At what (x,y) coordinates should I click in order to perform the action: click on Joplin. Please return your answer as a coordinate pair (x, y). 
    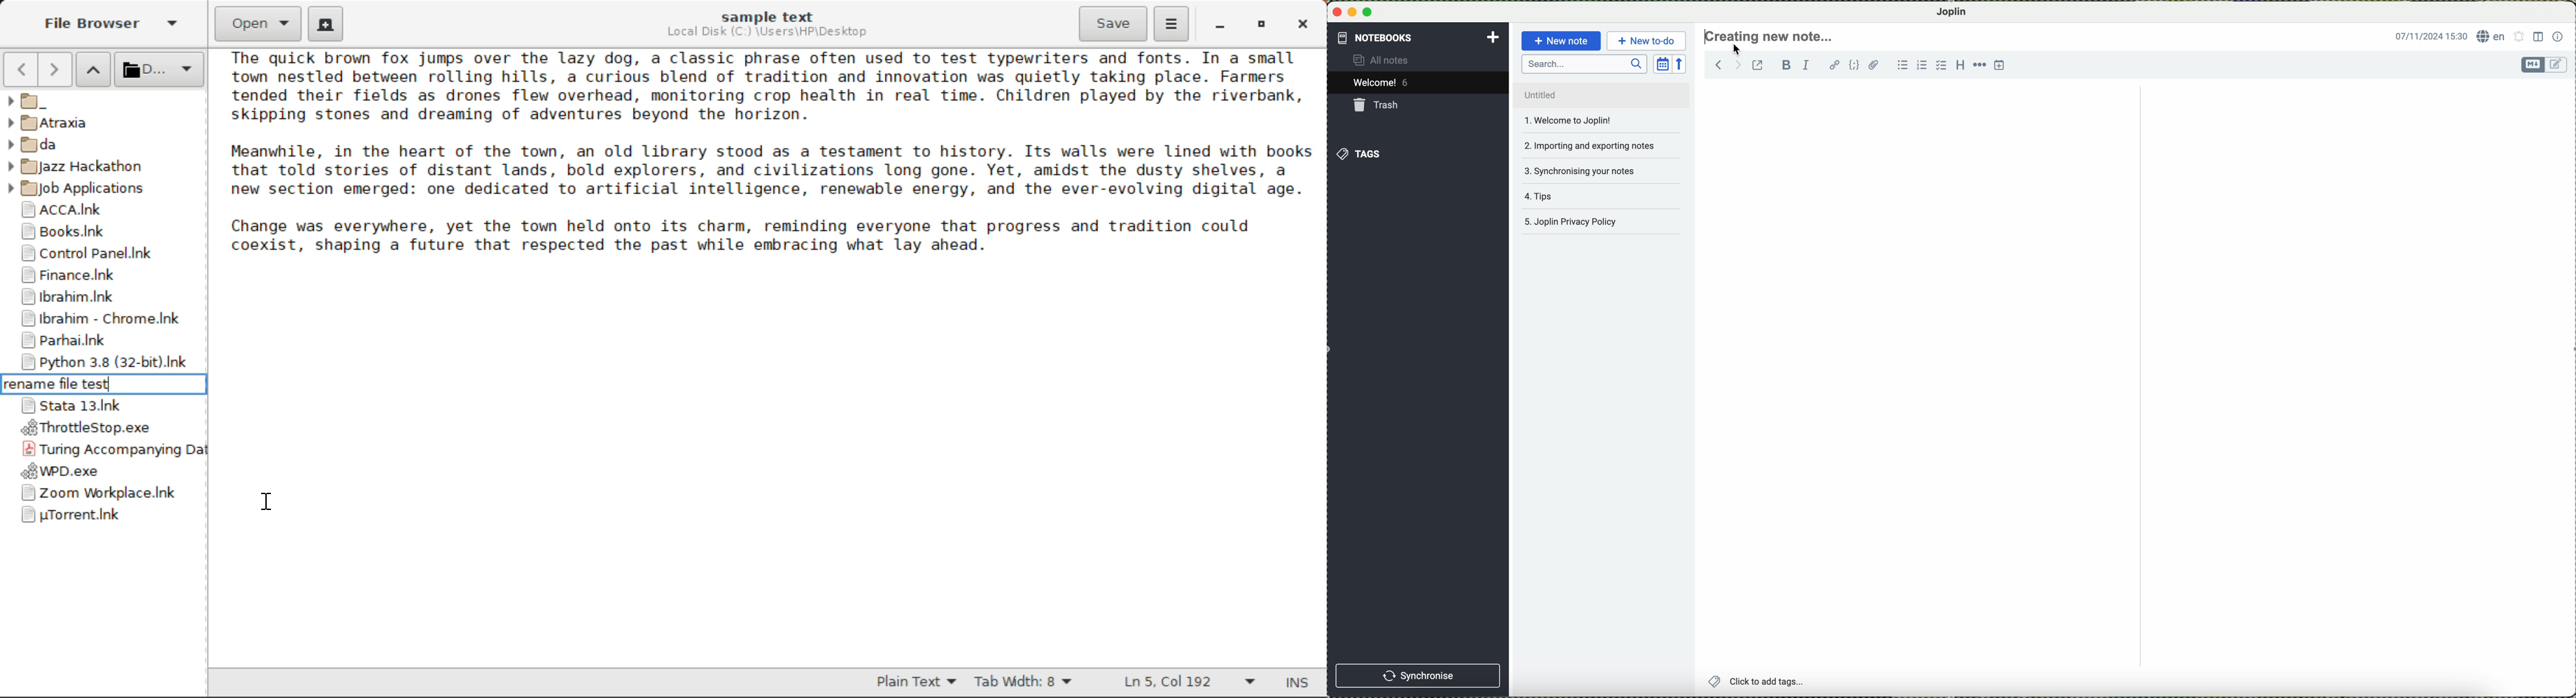
    Looking at the image, I should click on (1957, 11).